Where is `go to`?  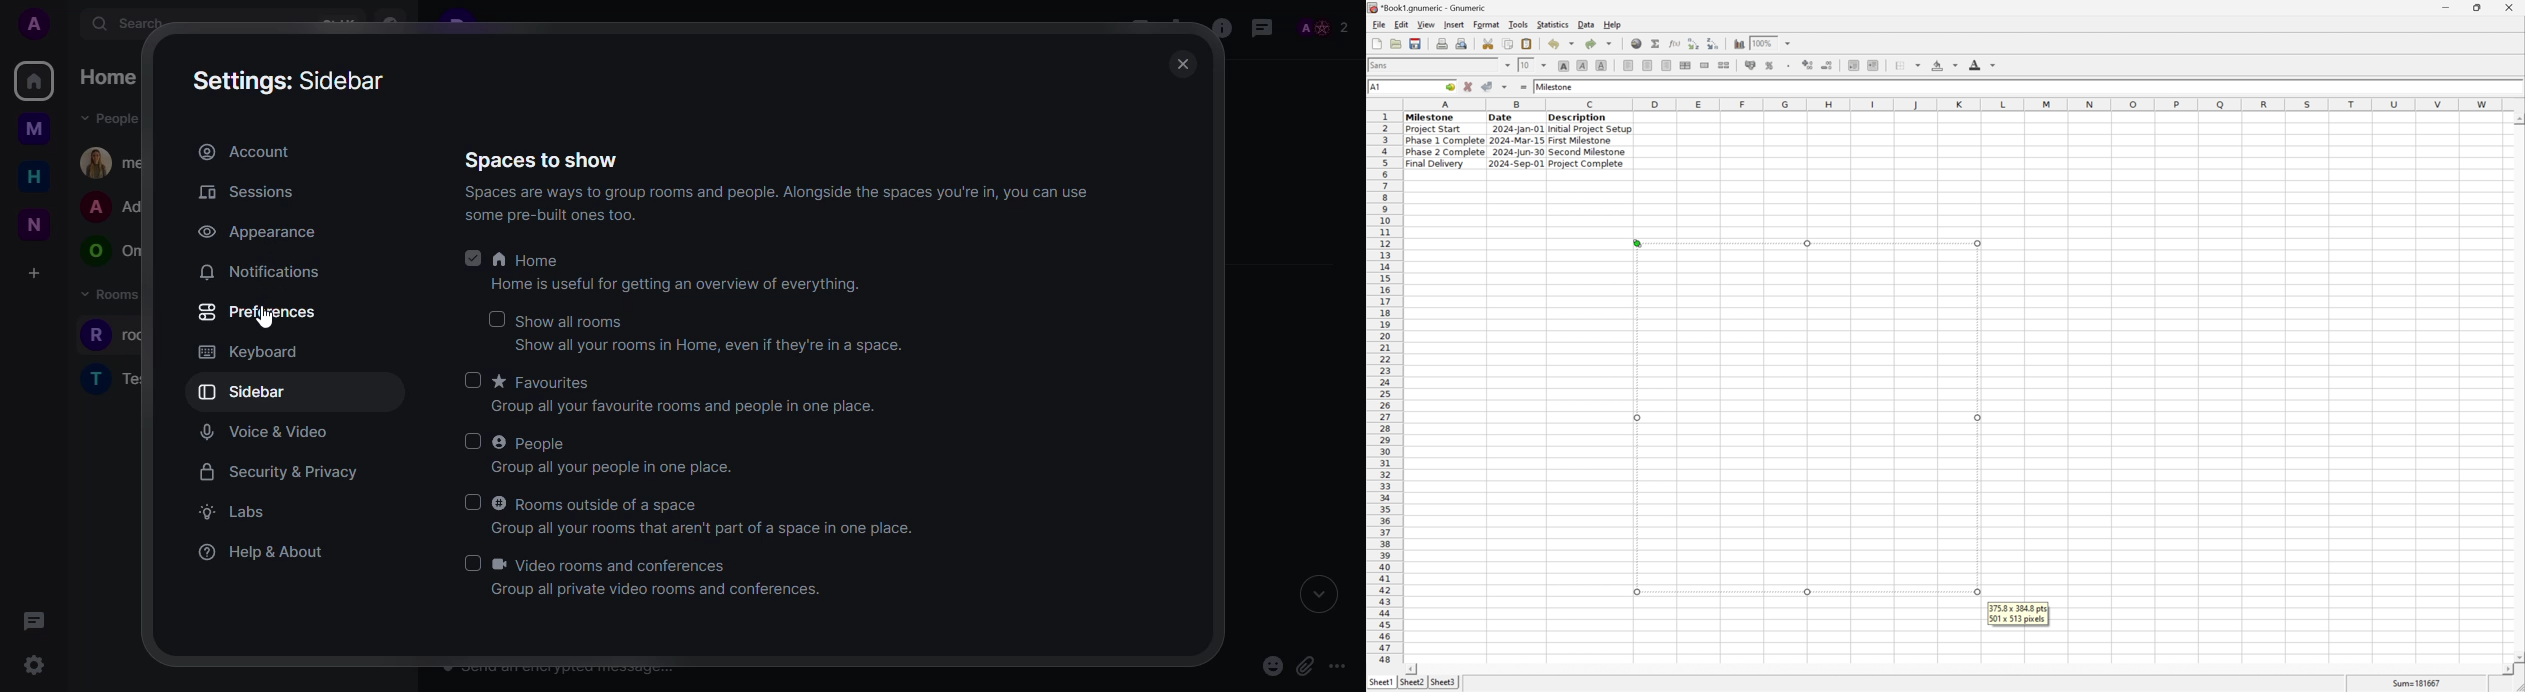 go to is located at coordinates (1449, 87).